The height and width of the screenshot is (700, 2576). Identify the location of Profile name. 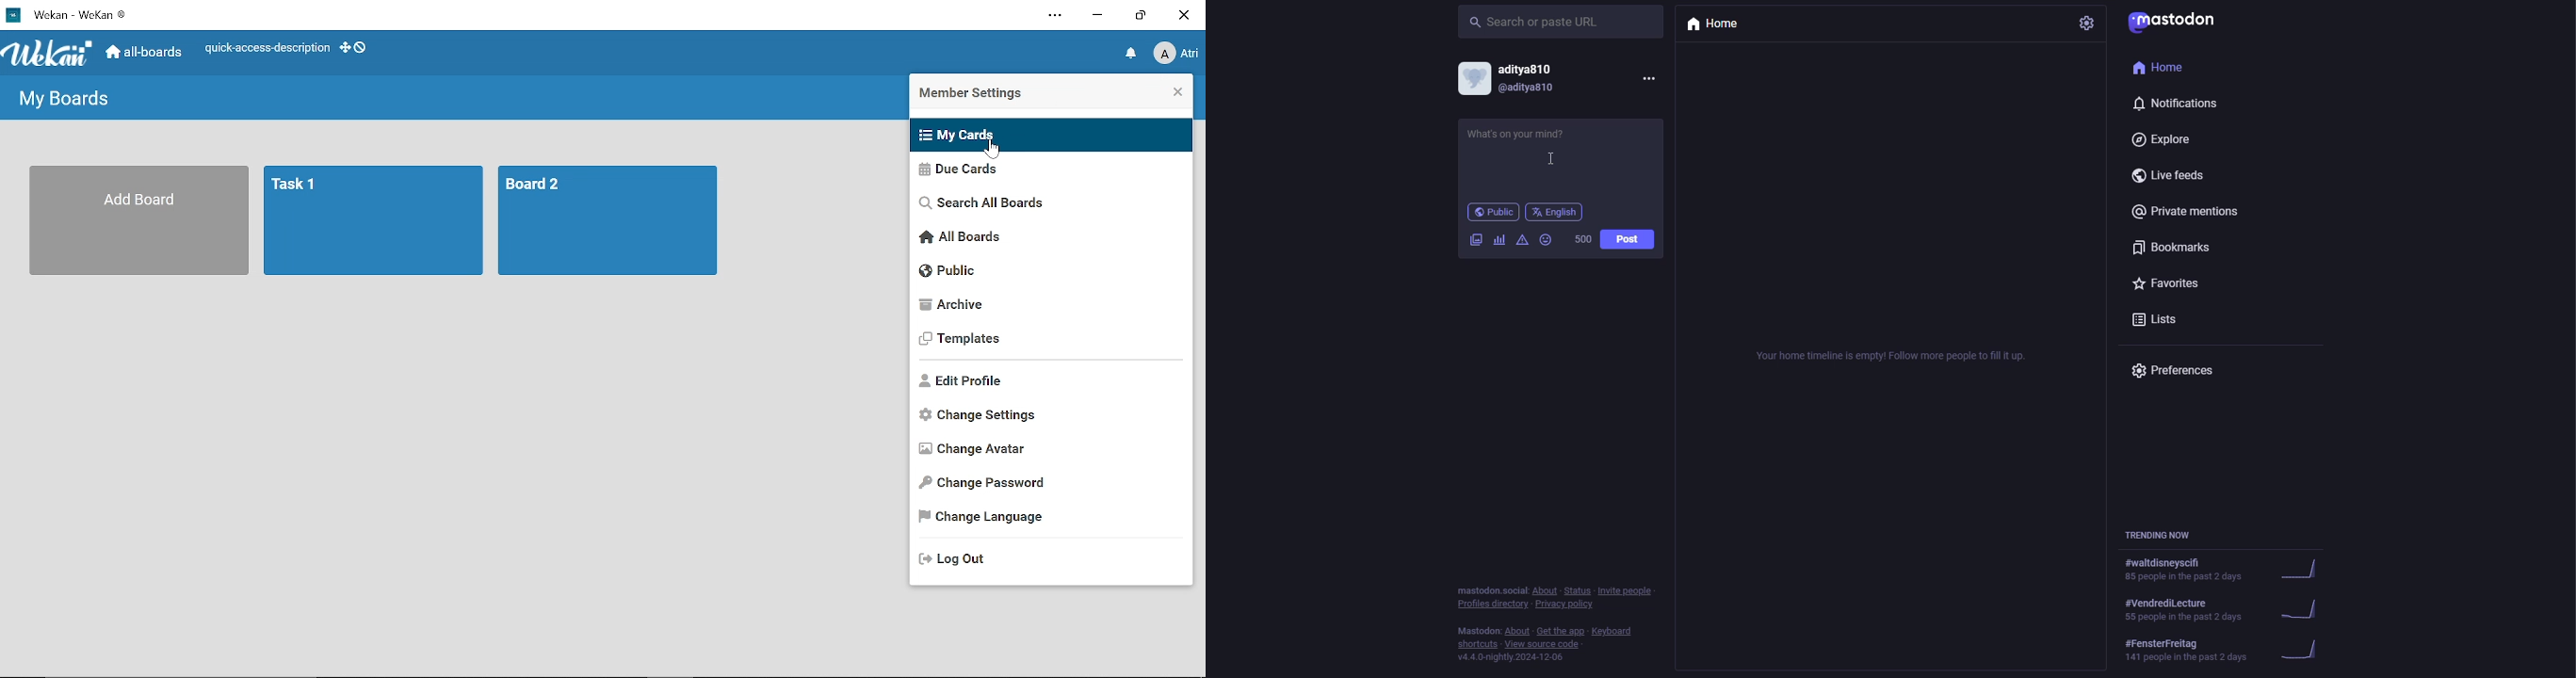
(1175, 57).